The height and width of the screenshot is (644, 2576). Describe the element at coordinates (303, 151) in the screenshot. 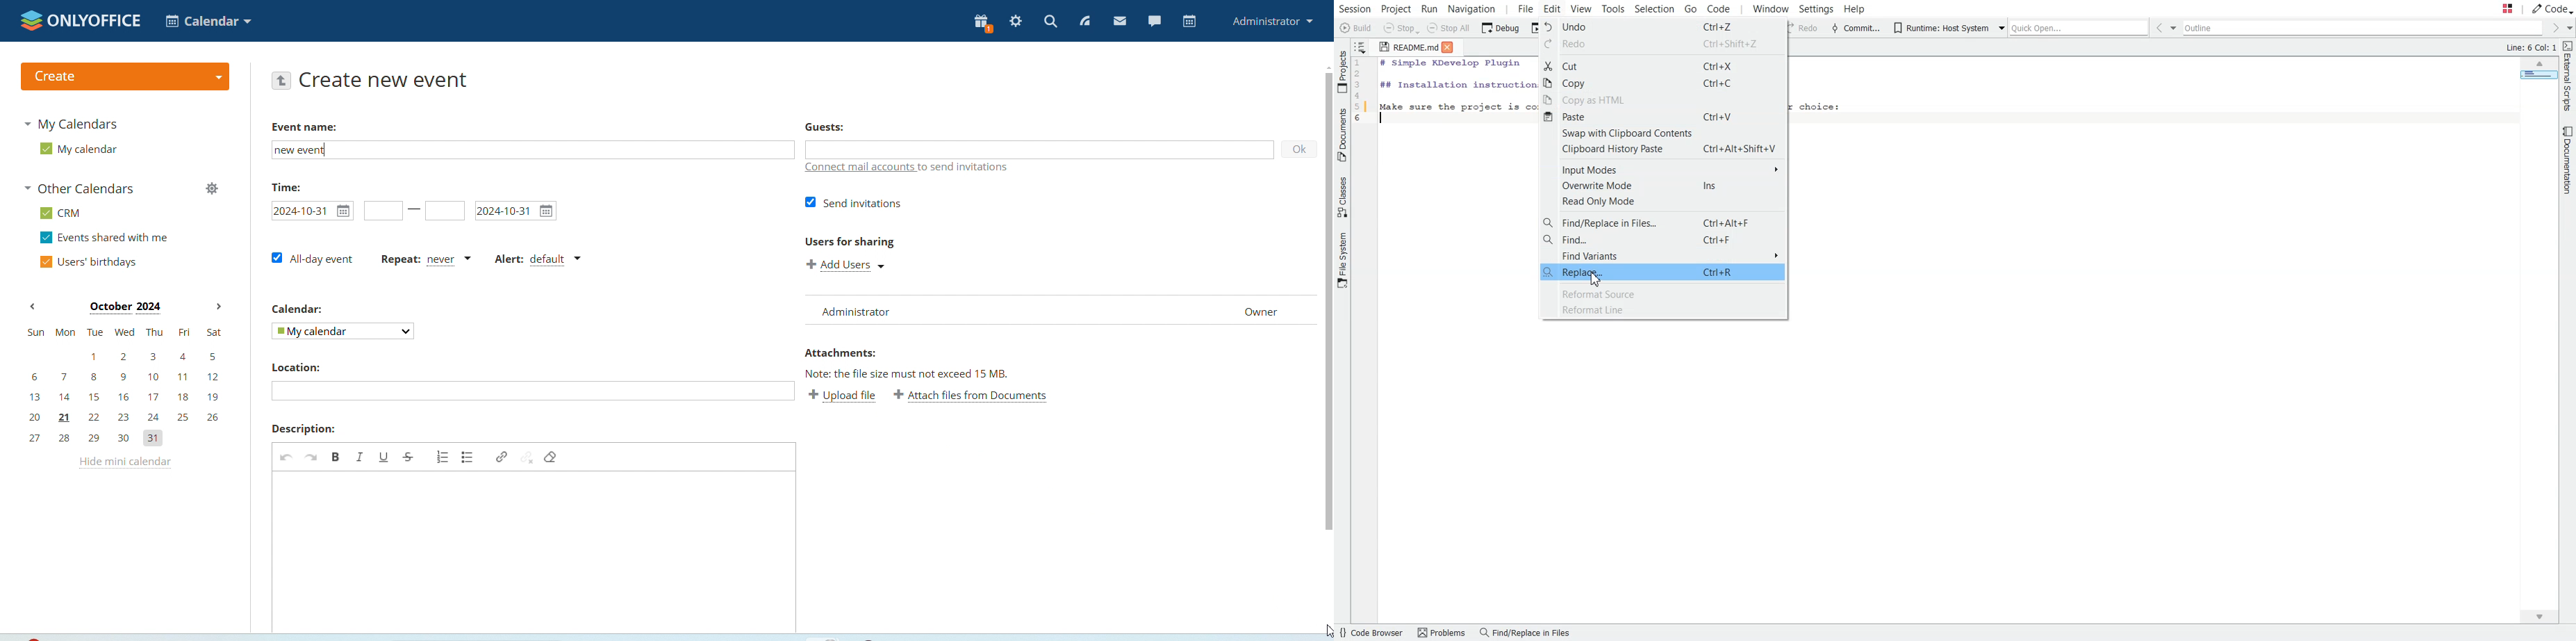

I see `new event` at that location.